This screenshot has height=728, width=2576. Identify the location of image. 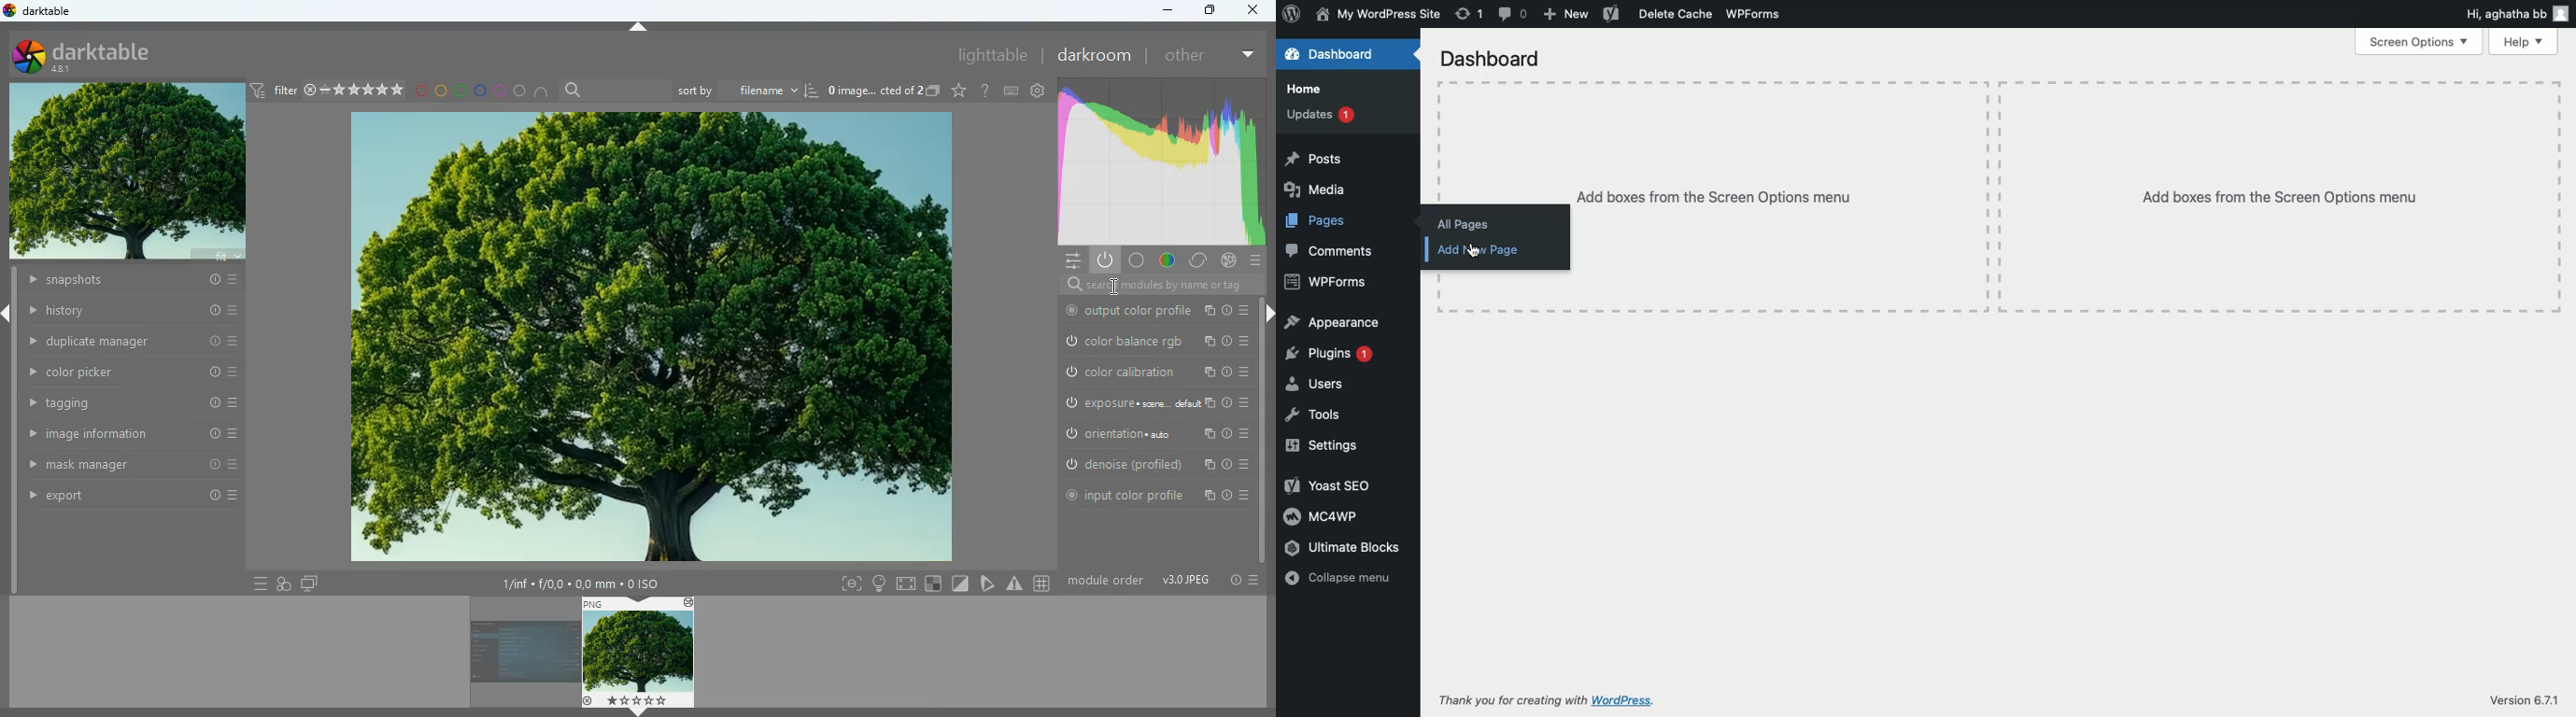
(517, 654).